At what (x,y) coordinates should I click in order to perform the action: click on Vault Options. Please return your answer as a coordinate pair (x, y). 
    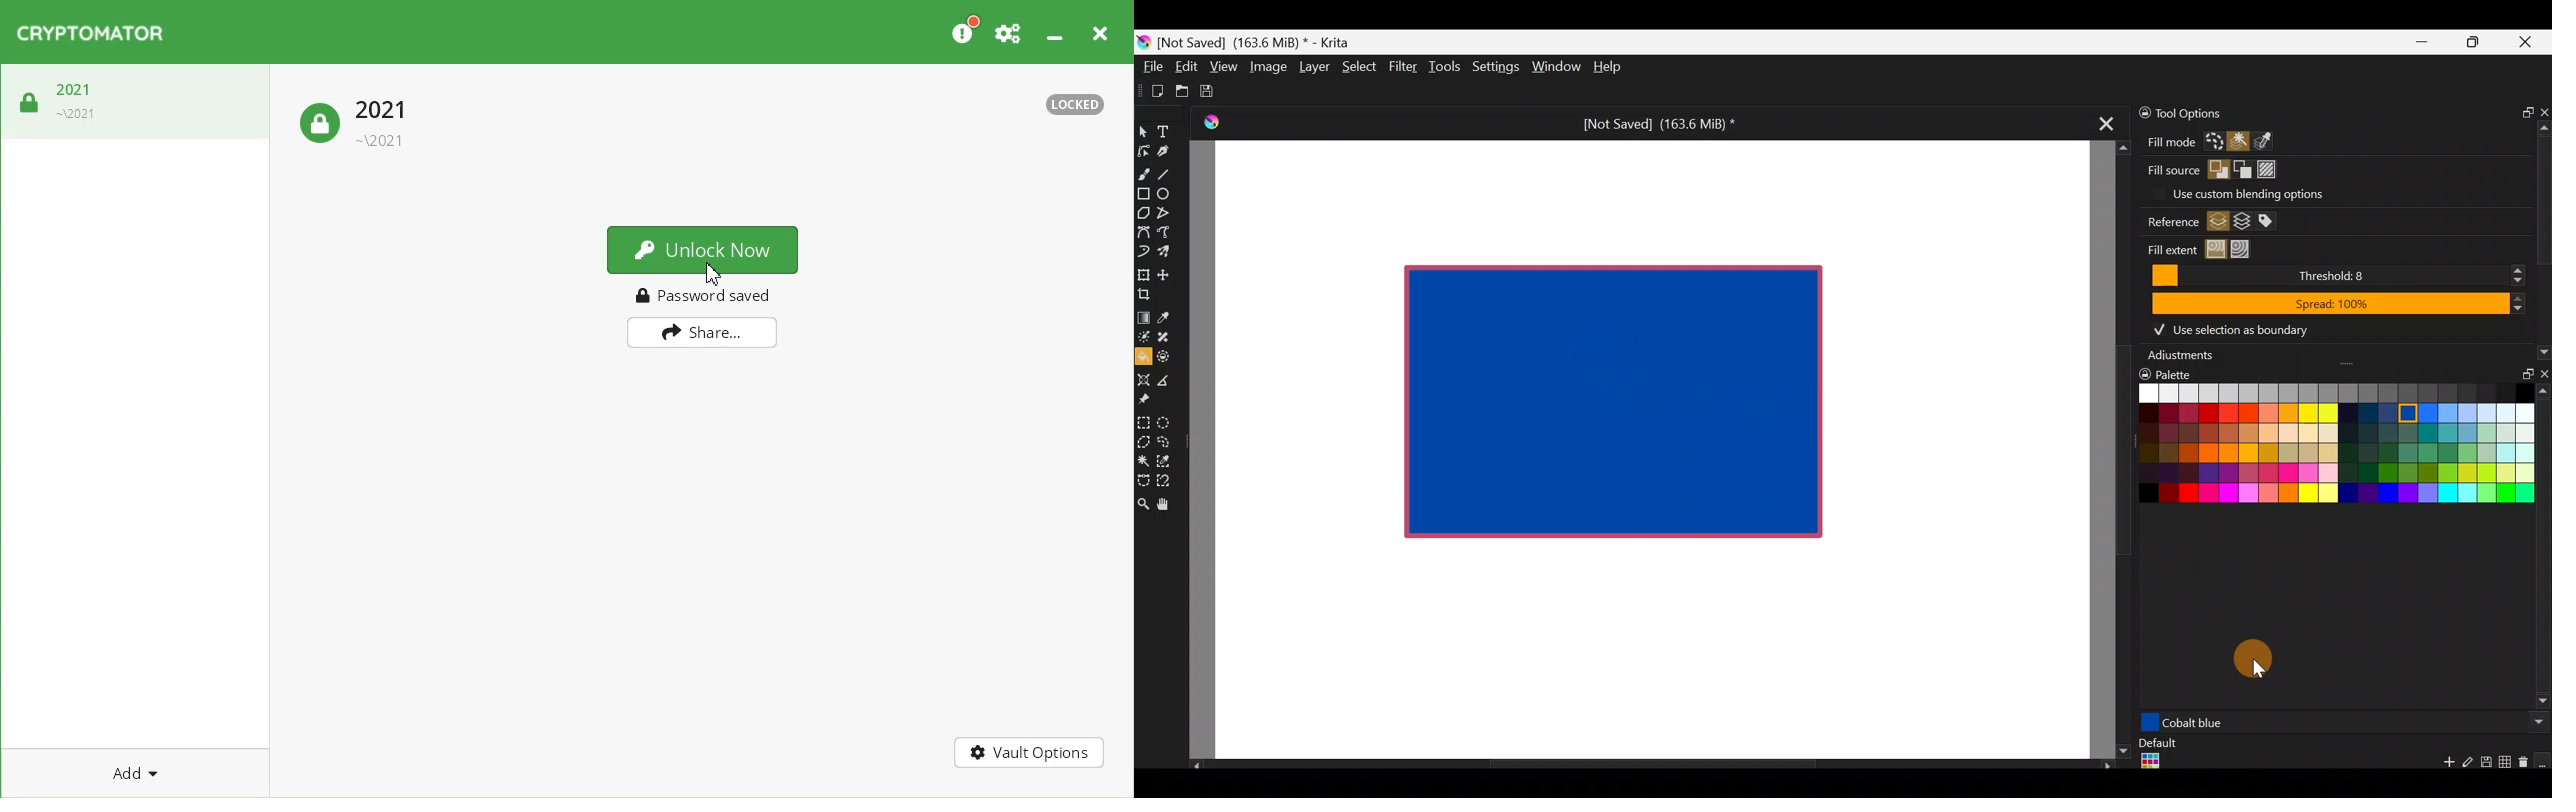
    Looking at the image, I should click on (1030, 751).